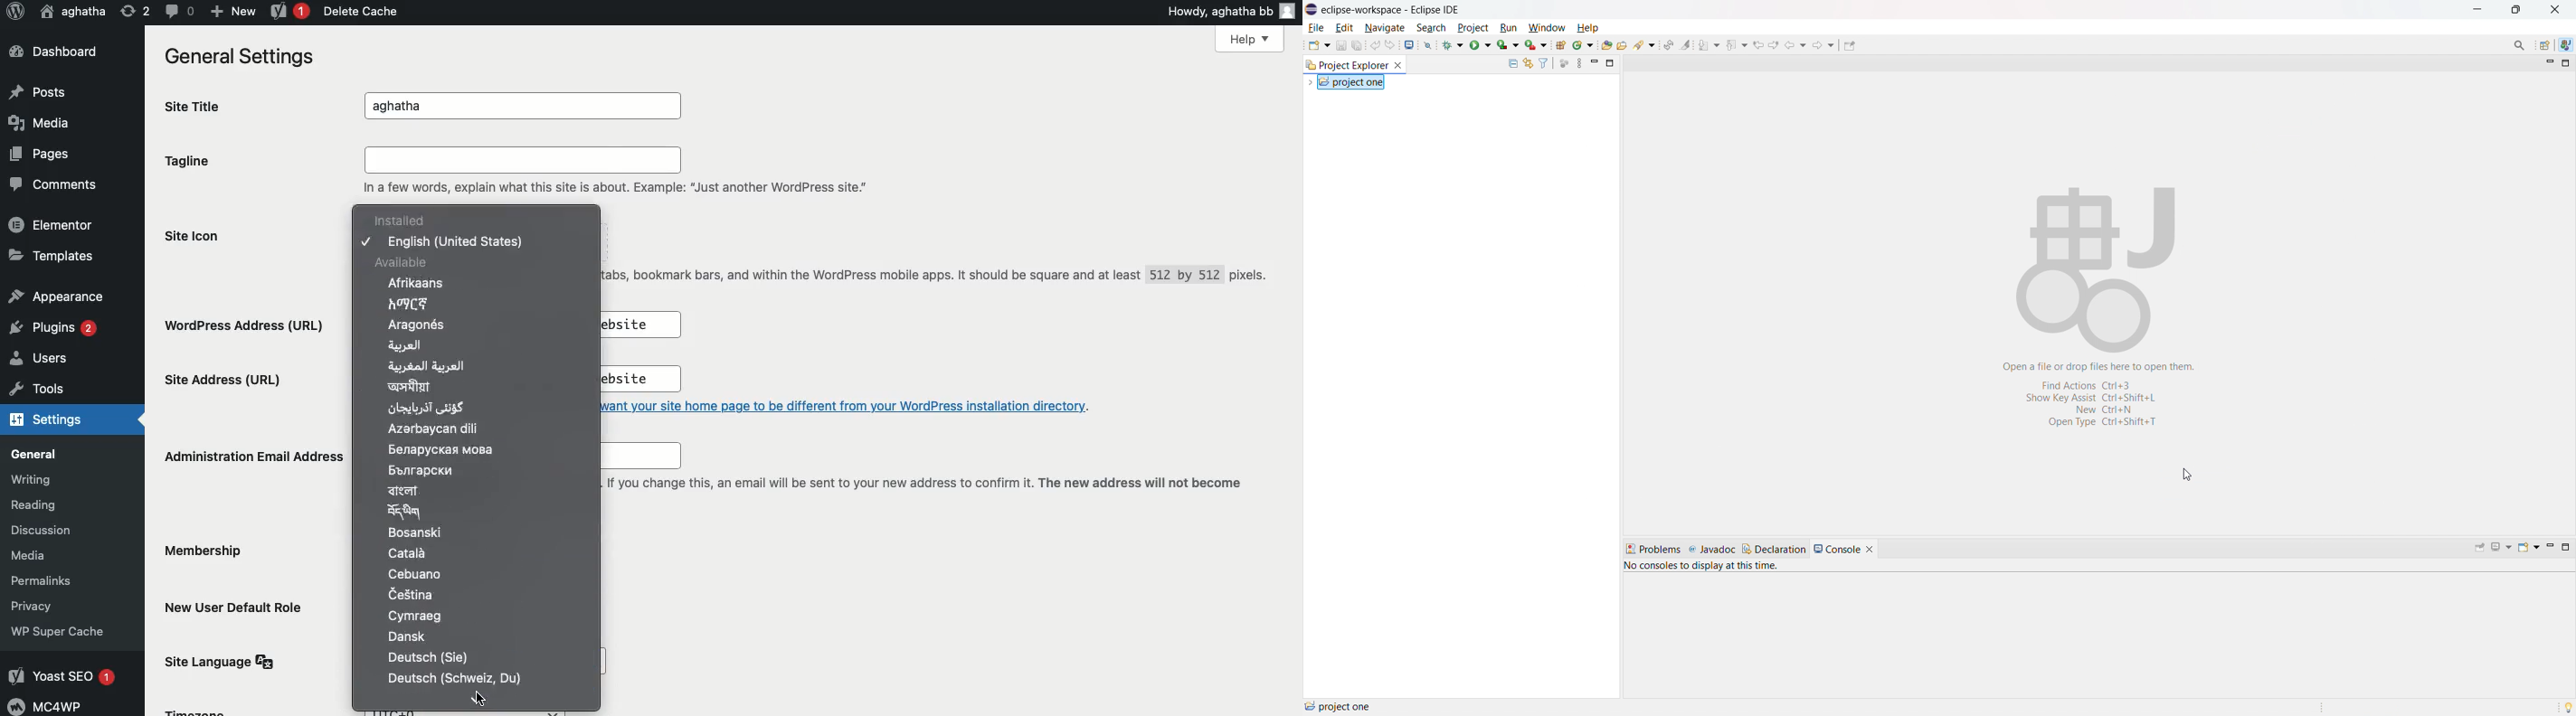 The width and height of the screenshot is (2576, 728). Describe the element at coordinates (290, 10) in the screenshot. I see `Yoast` at that location.